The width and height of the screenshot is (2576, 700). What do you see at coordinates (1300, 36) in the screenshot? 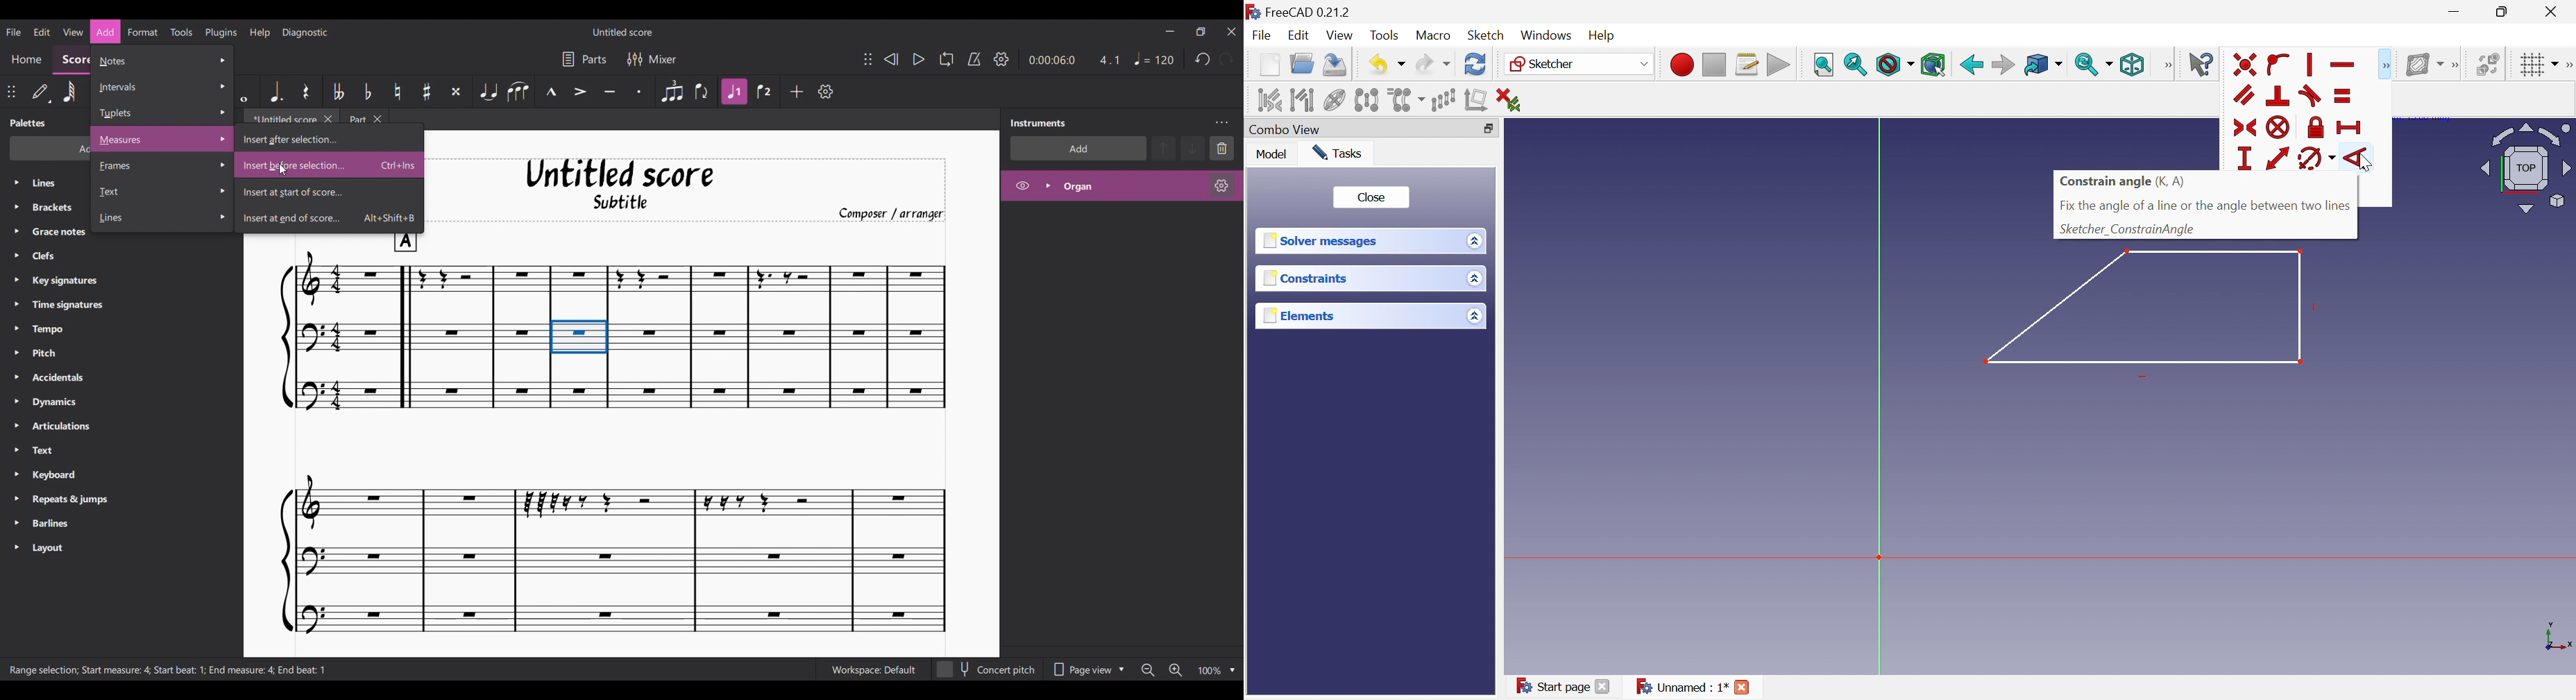
I see `Edit` at bounding box center [1300, 36].